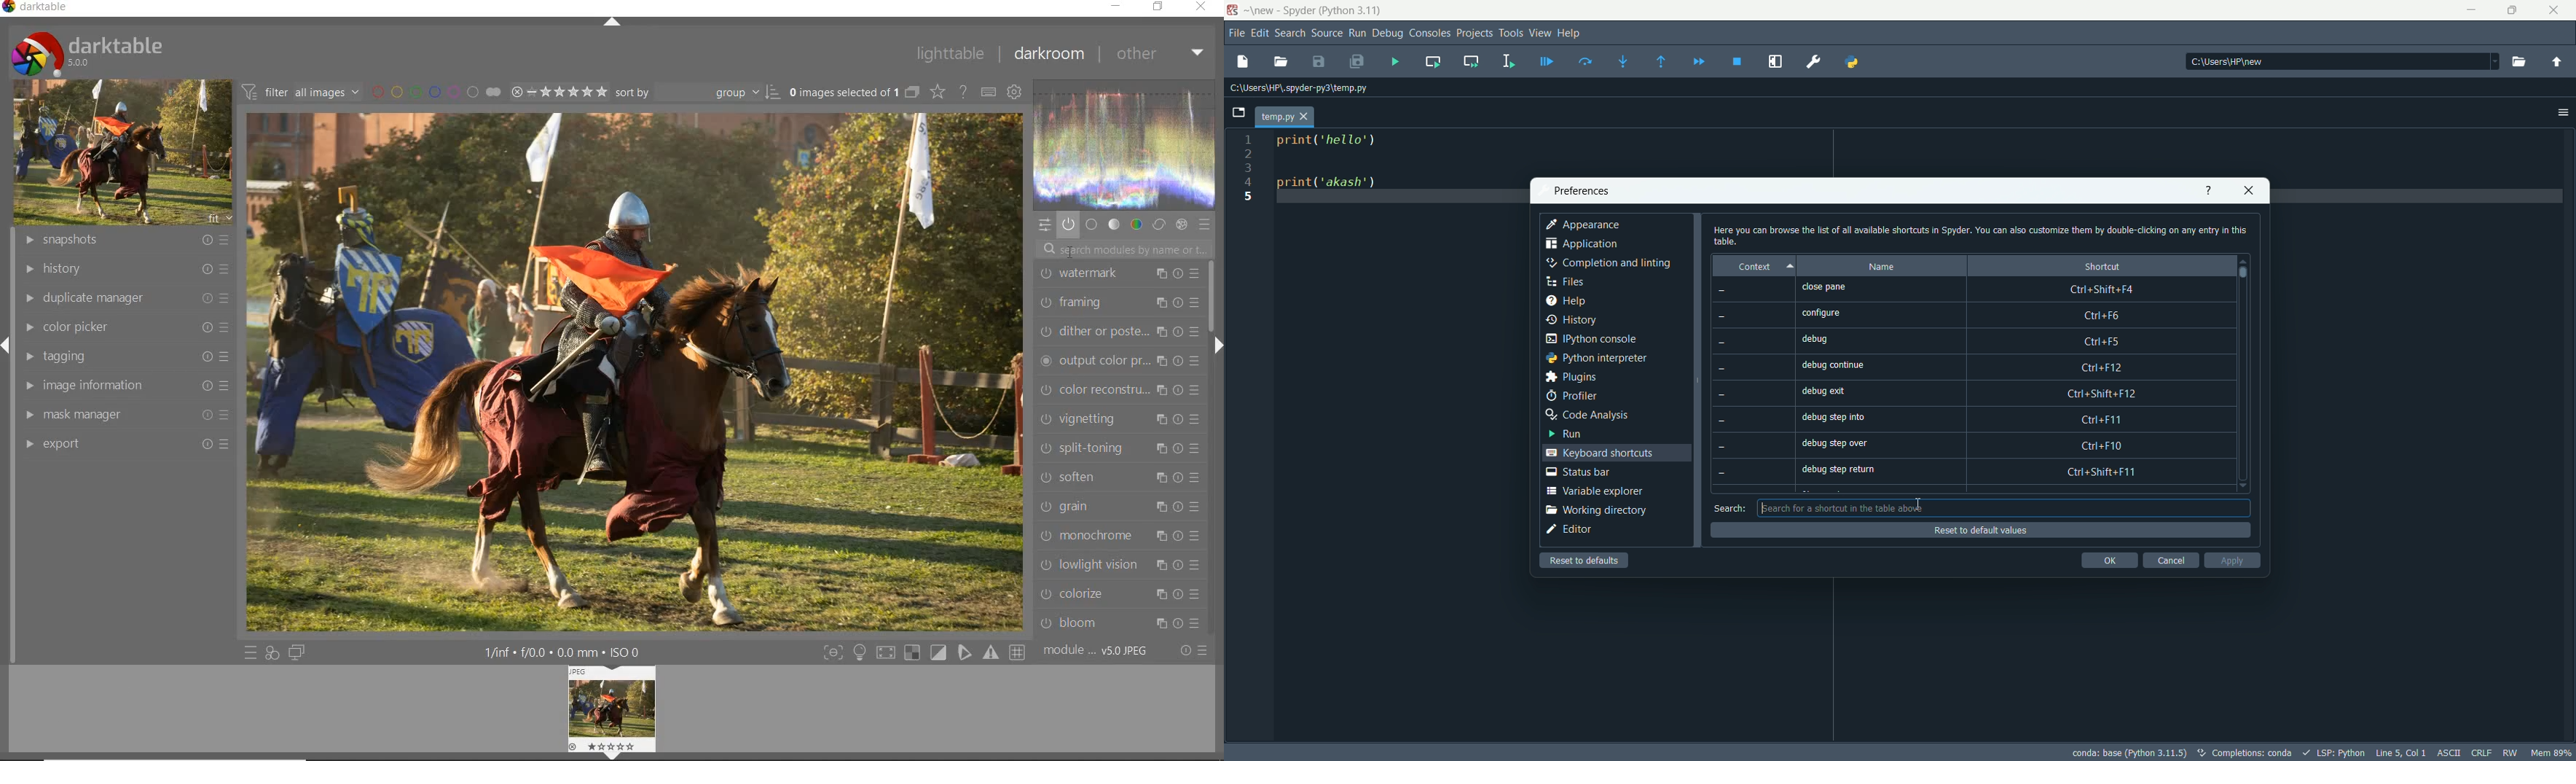  What do you see at coordinates (921, 652) in the screenshot?
I see `toggle modes` at bounding box center [921, 652].